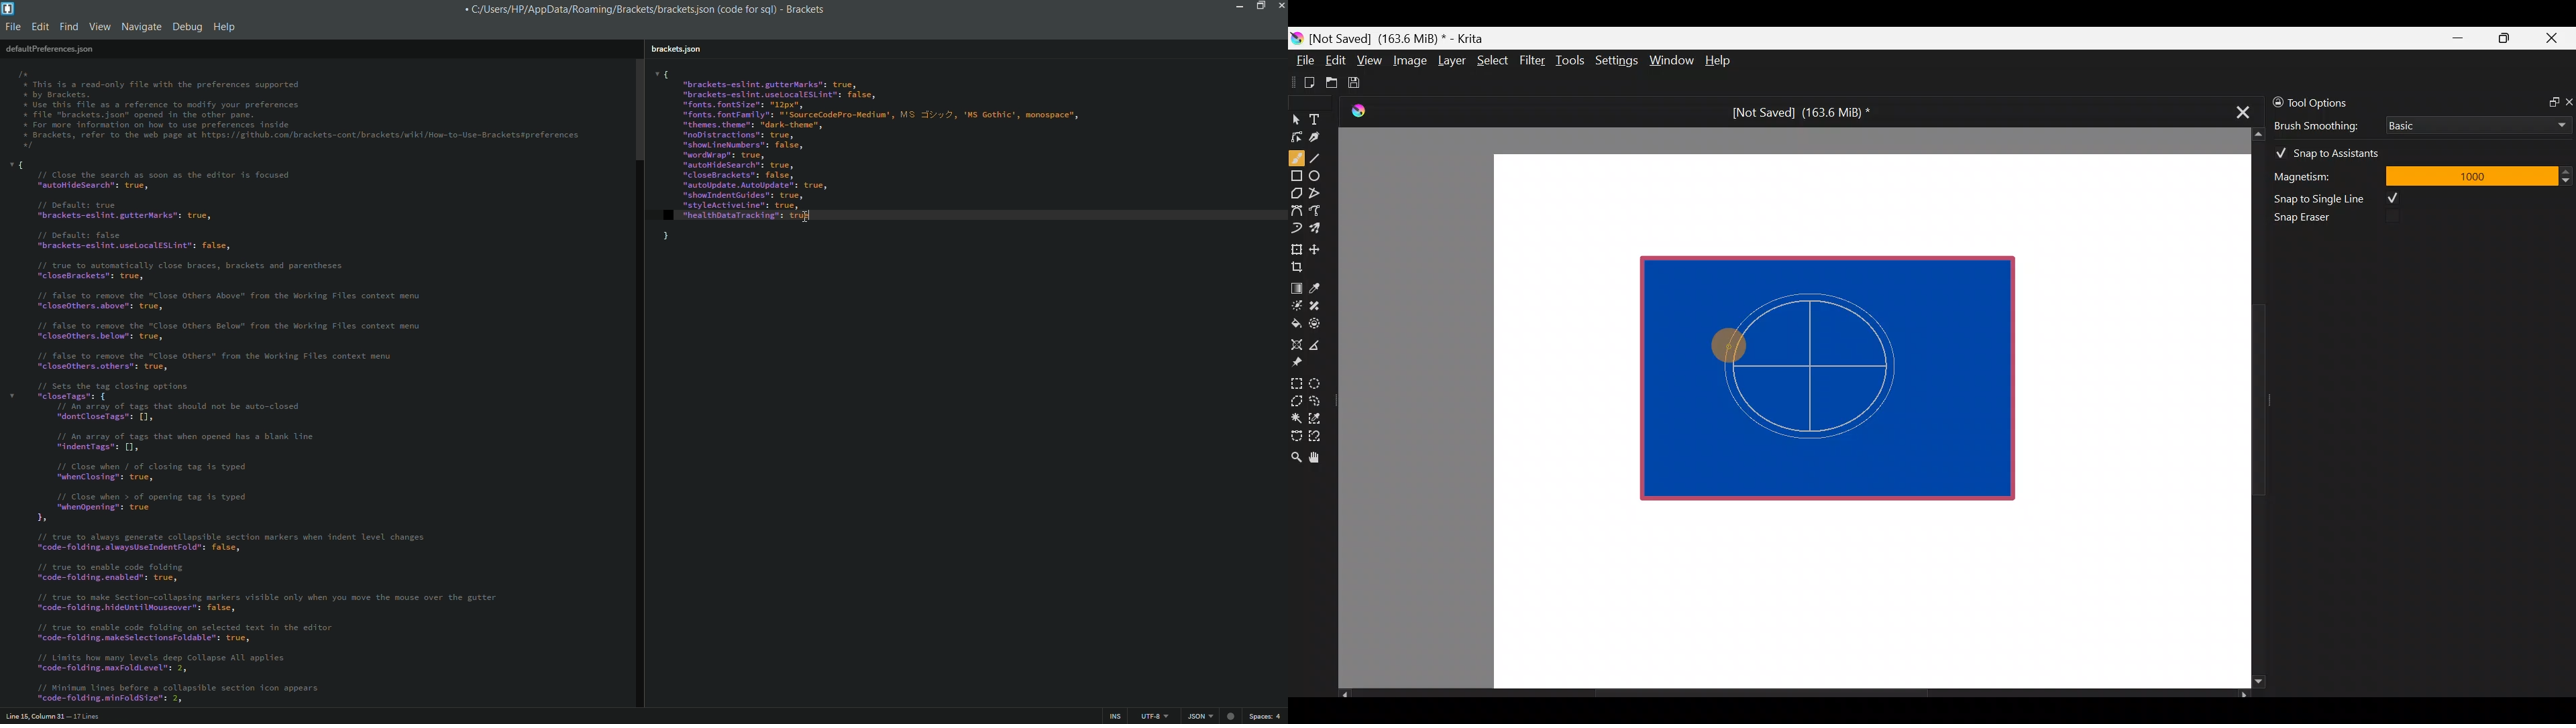  I want to click on App icon, so click(9, 9).